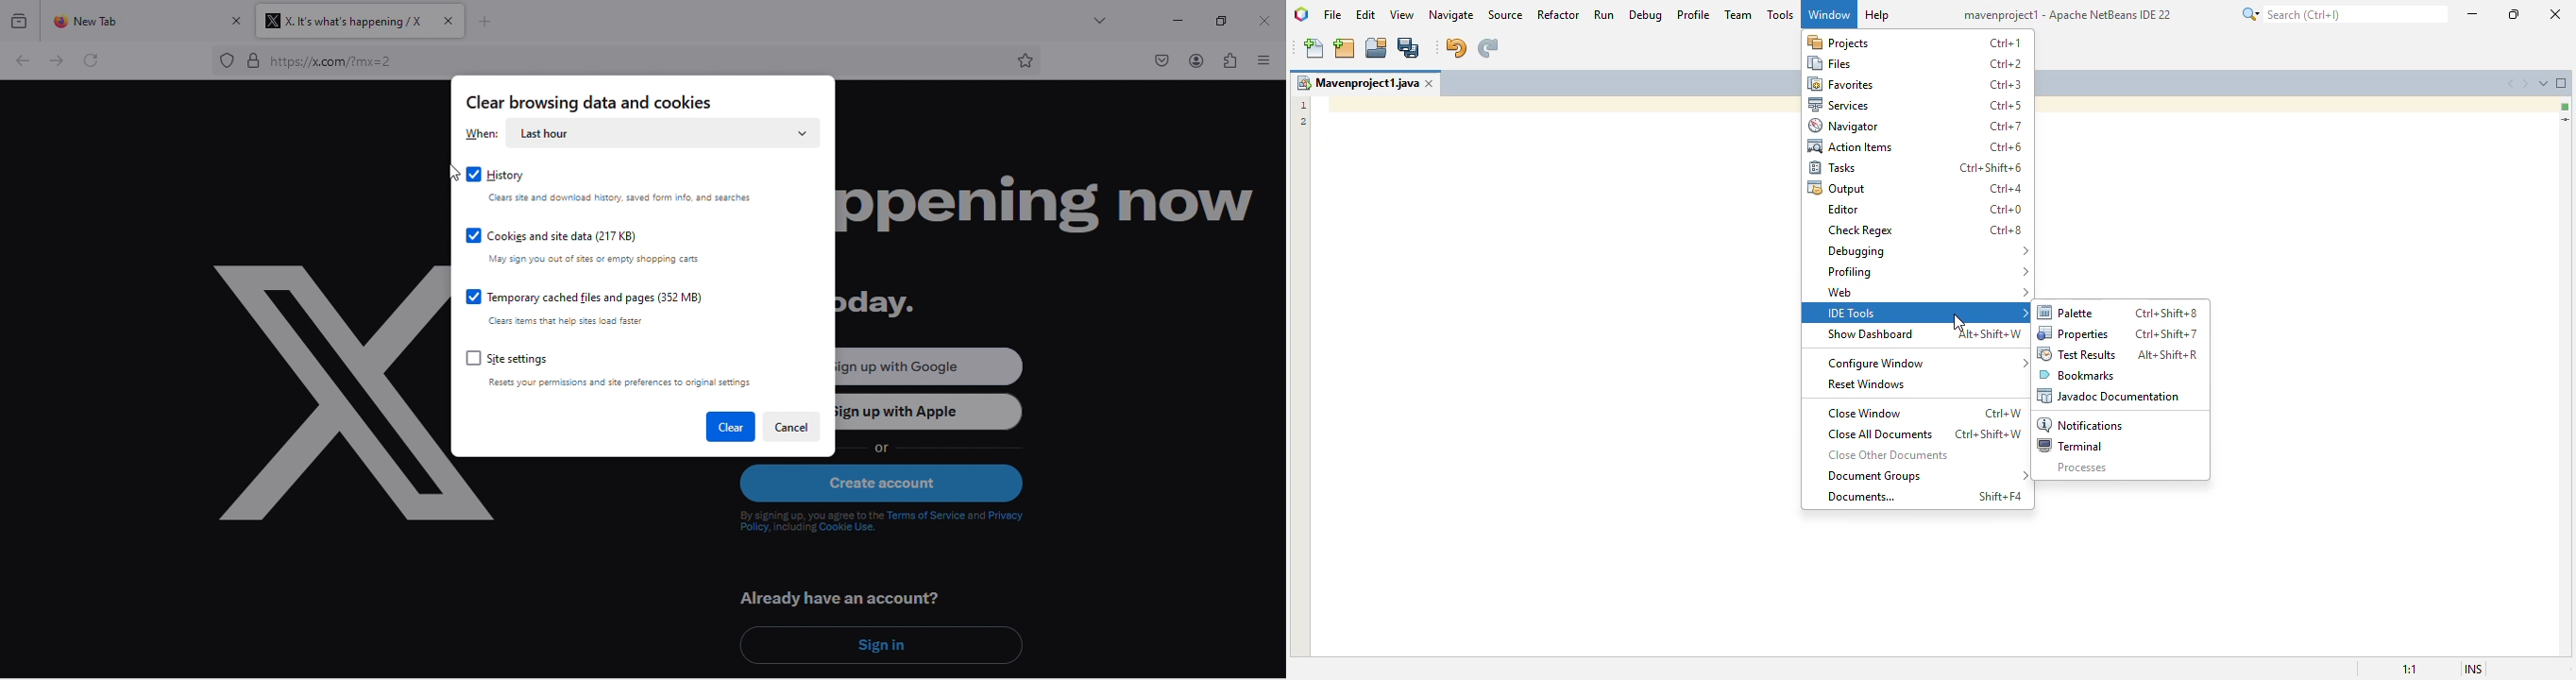 This screenshot has width=2576, height=700. Describe the element at coordinates (1377, 47) in the screenshot. I see `open project` at that location.